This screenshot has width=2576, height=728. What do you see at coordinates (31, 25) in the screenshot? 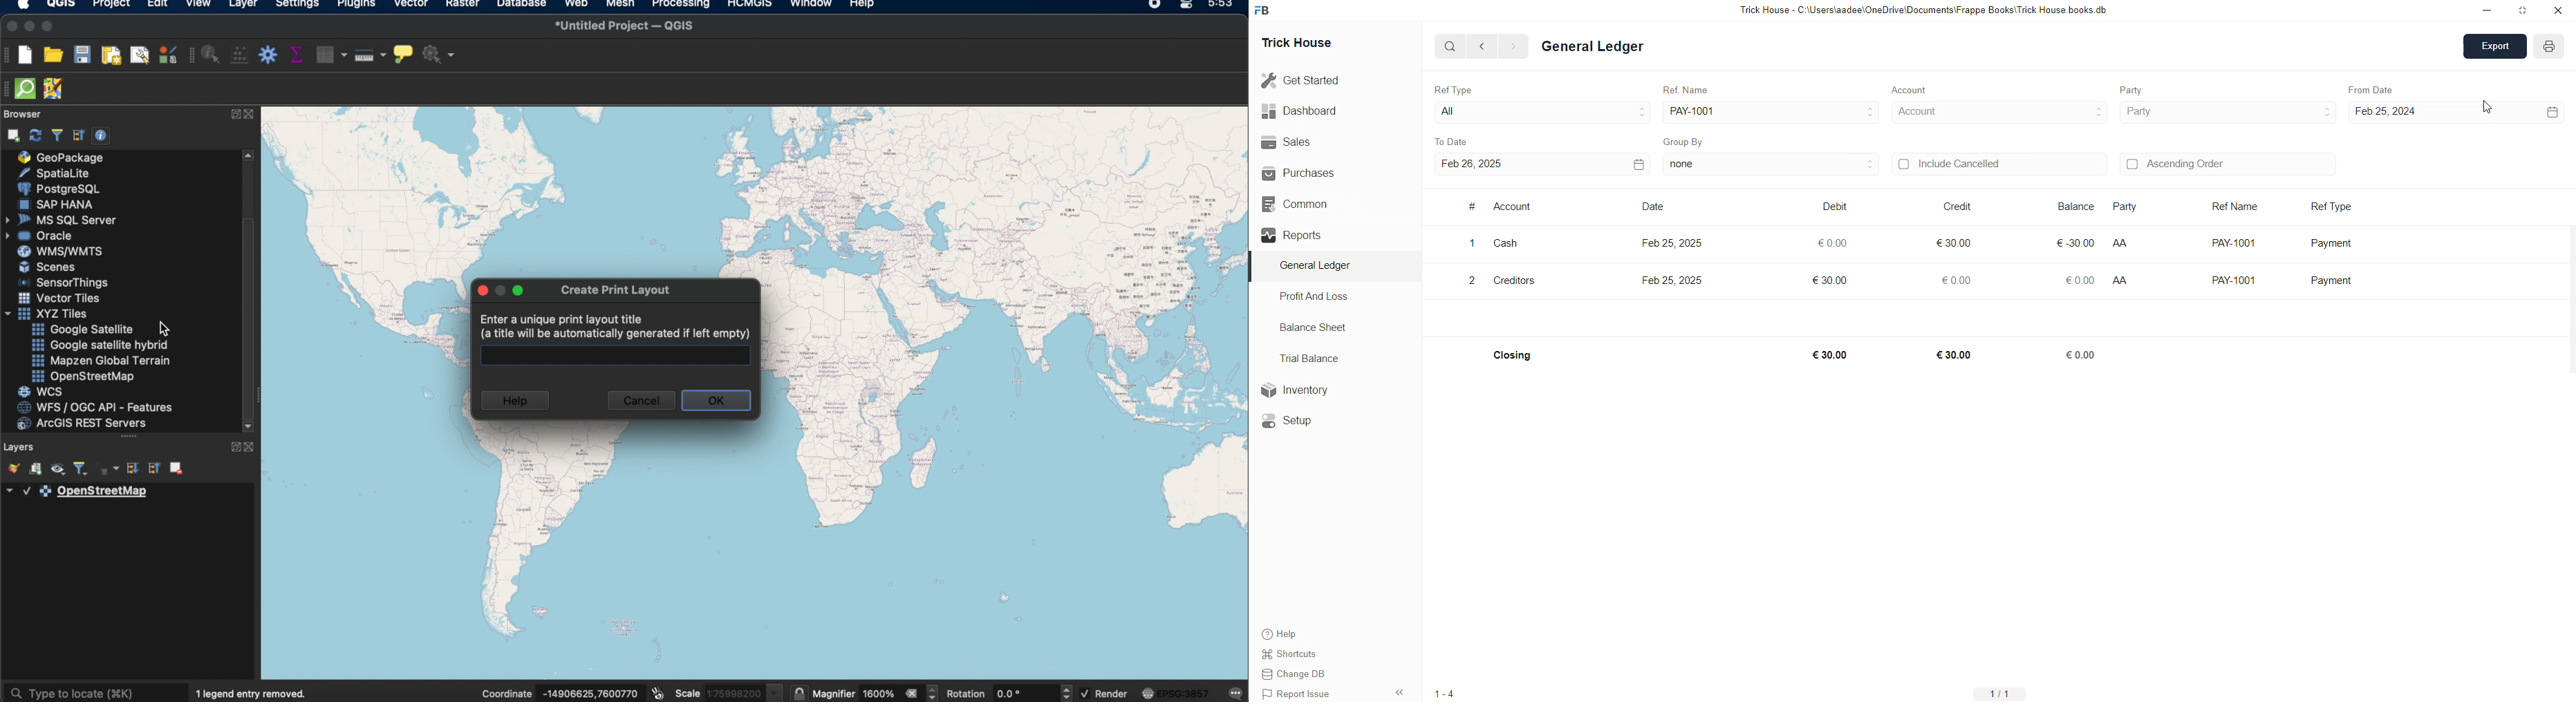
I see `minimize` at bounding box center [31, 25].